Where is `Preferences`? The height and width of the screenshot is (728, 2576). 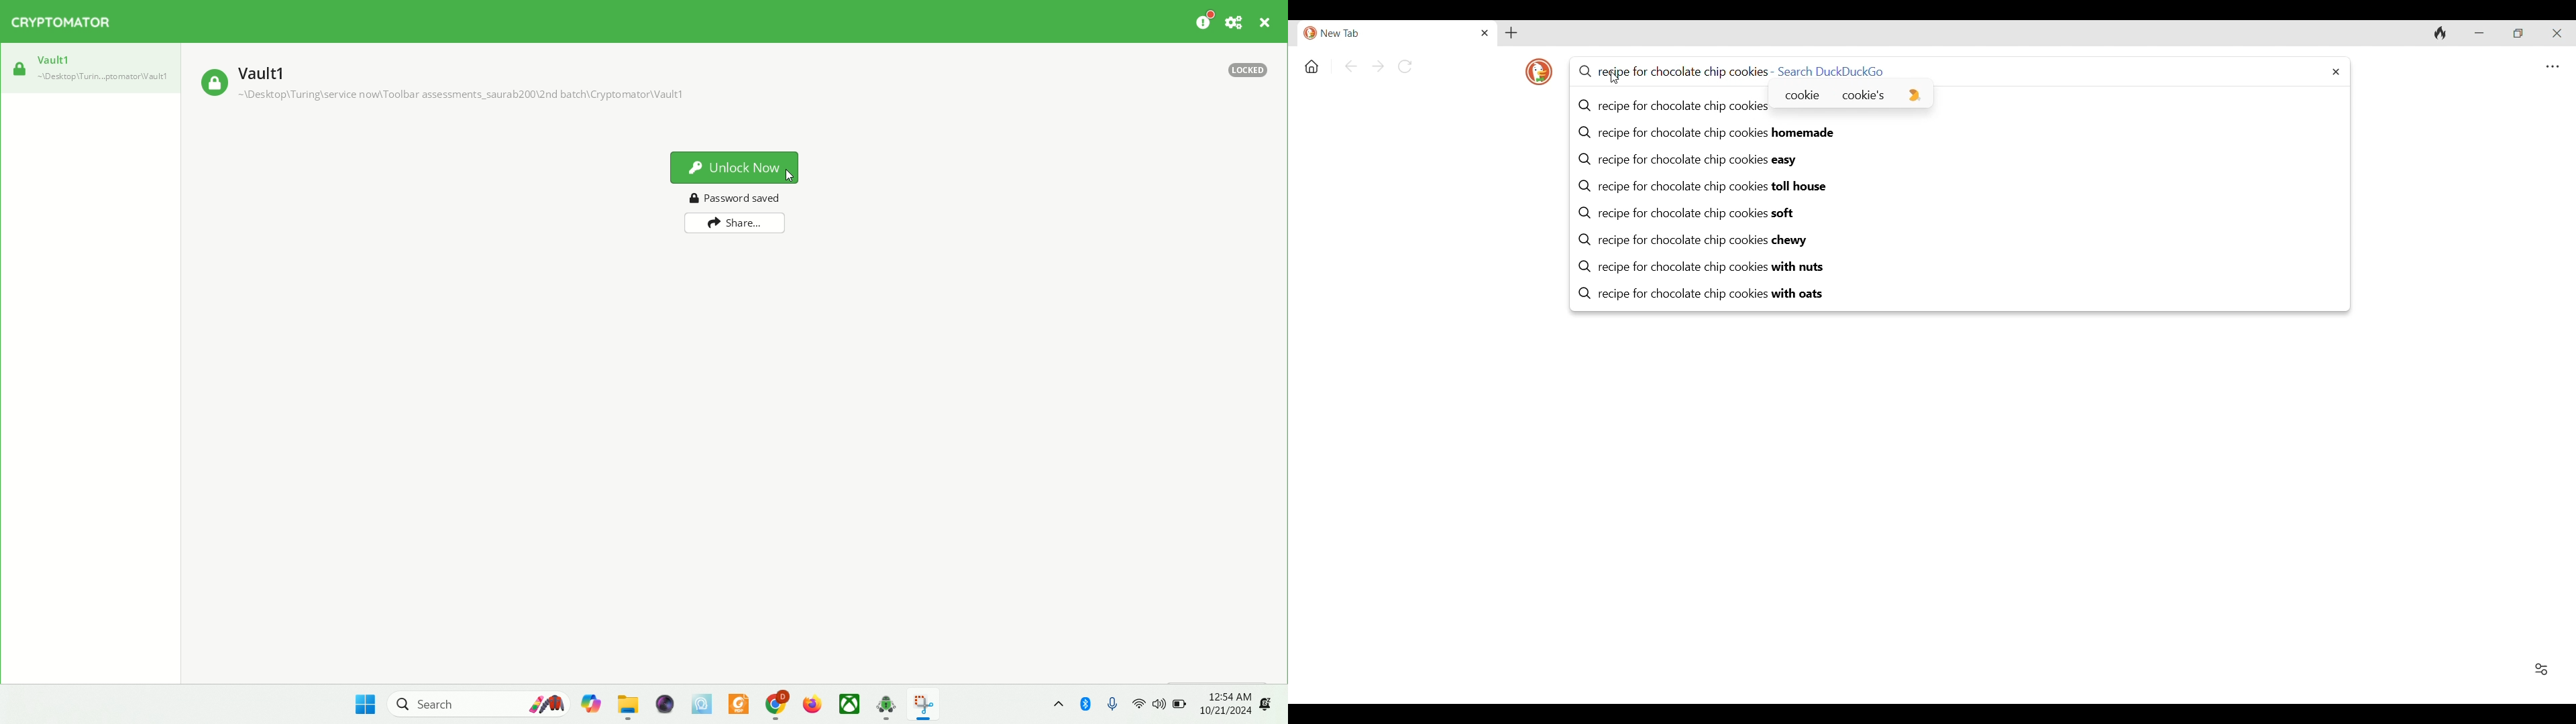 Preferences is located at coordinates (1236, 24).